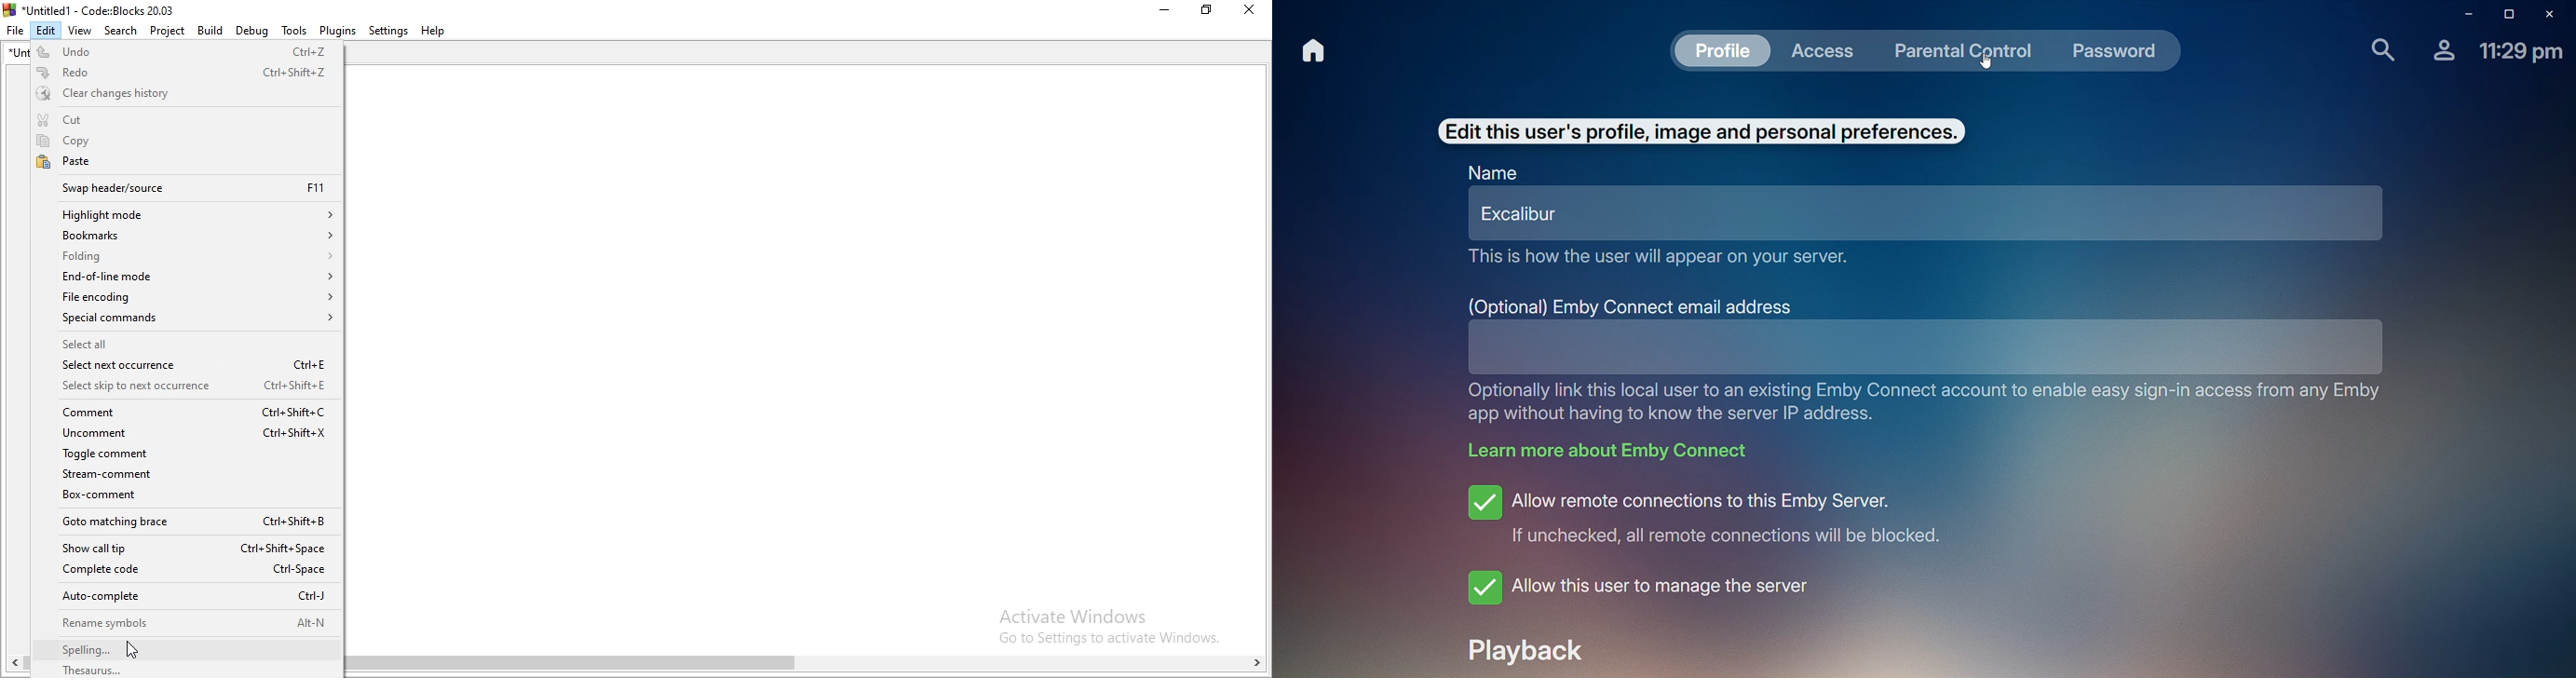 This screenshot has height=700, width=2576. What do you see at coordinates (184, 237) in the screenshot?
I see `Bookmarks` at bounding box center [184, 237].